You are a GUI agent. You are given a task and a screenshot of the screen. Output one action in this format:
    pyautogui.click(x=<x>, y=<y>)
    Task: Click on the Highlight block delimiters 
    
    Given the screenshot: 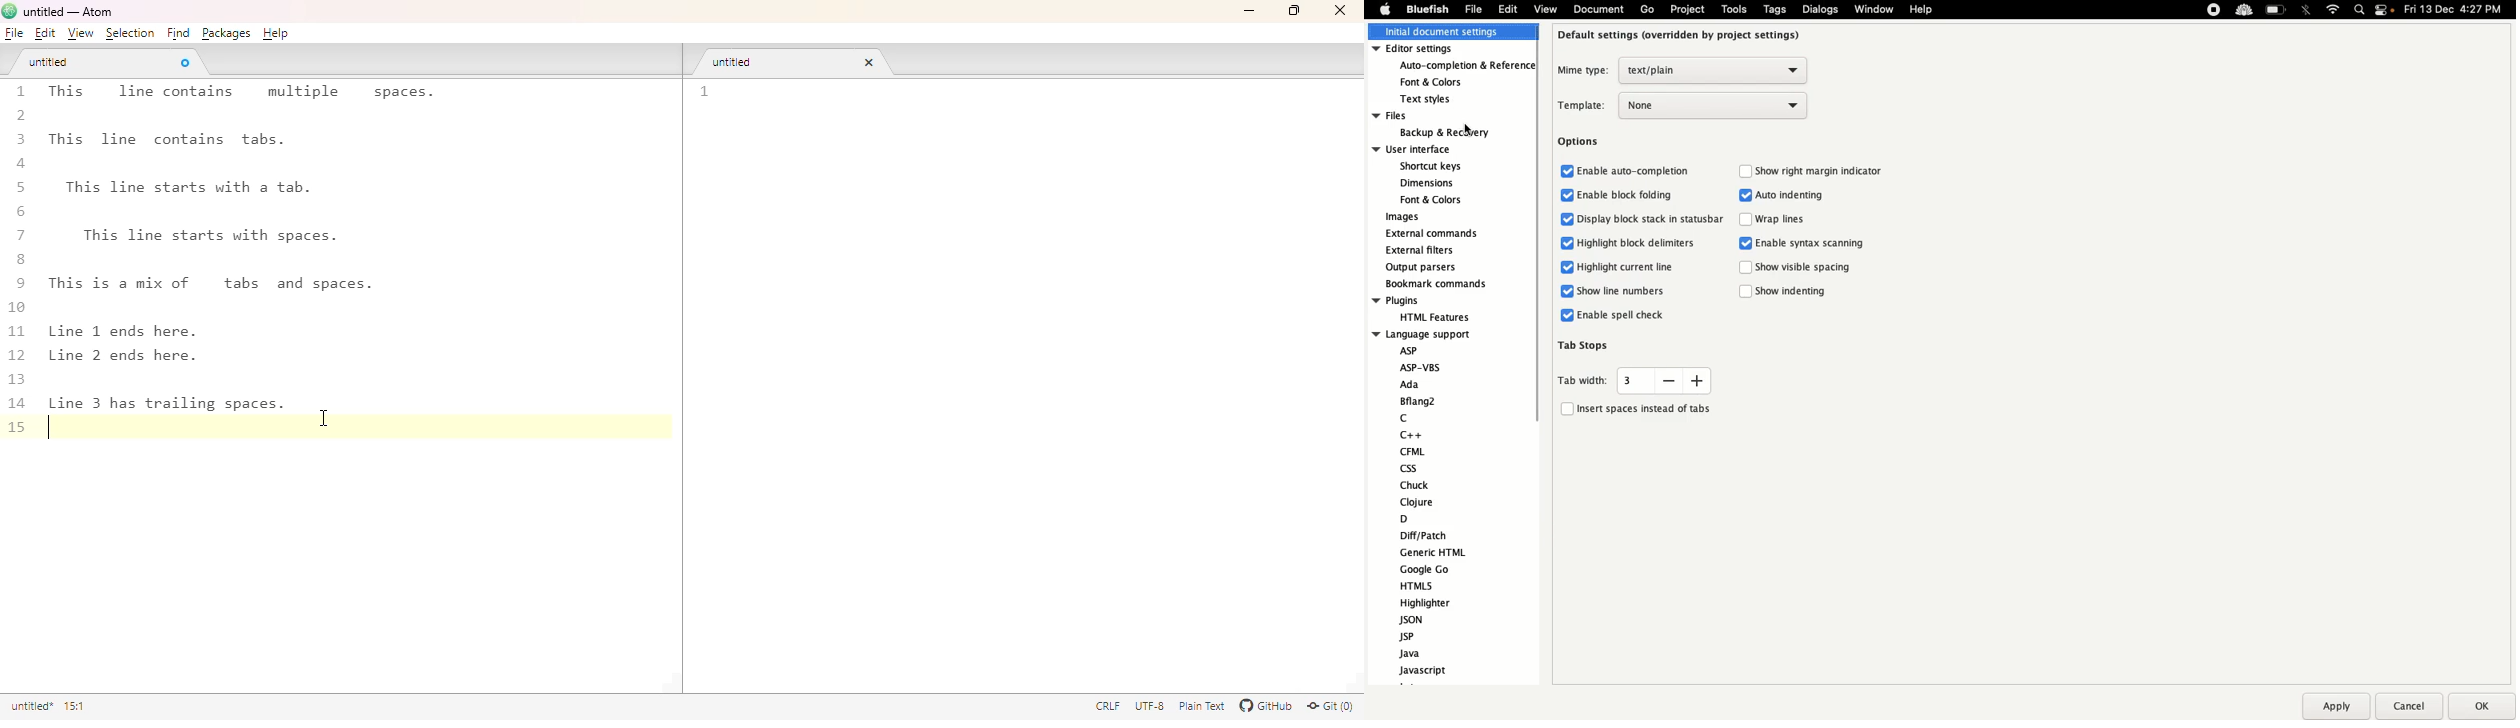 What is the action you would take?
    pyautogui.click(x=1628, y=243)
    